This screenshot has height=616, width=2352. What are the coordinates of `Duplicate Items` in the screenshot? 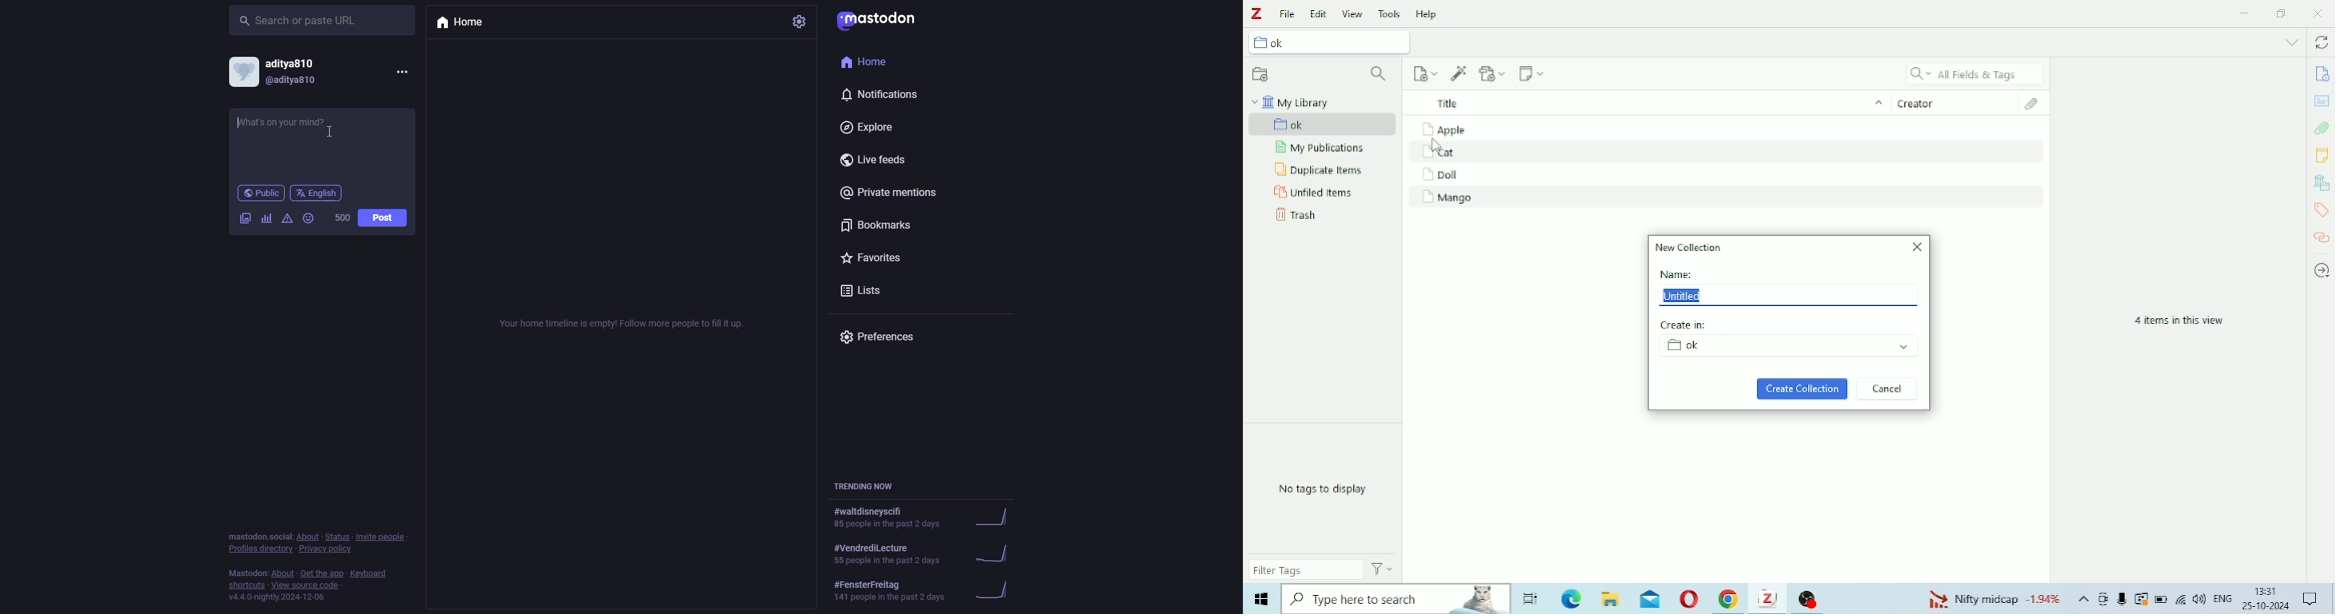 It's located at (1319, 170).